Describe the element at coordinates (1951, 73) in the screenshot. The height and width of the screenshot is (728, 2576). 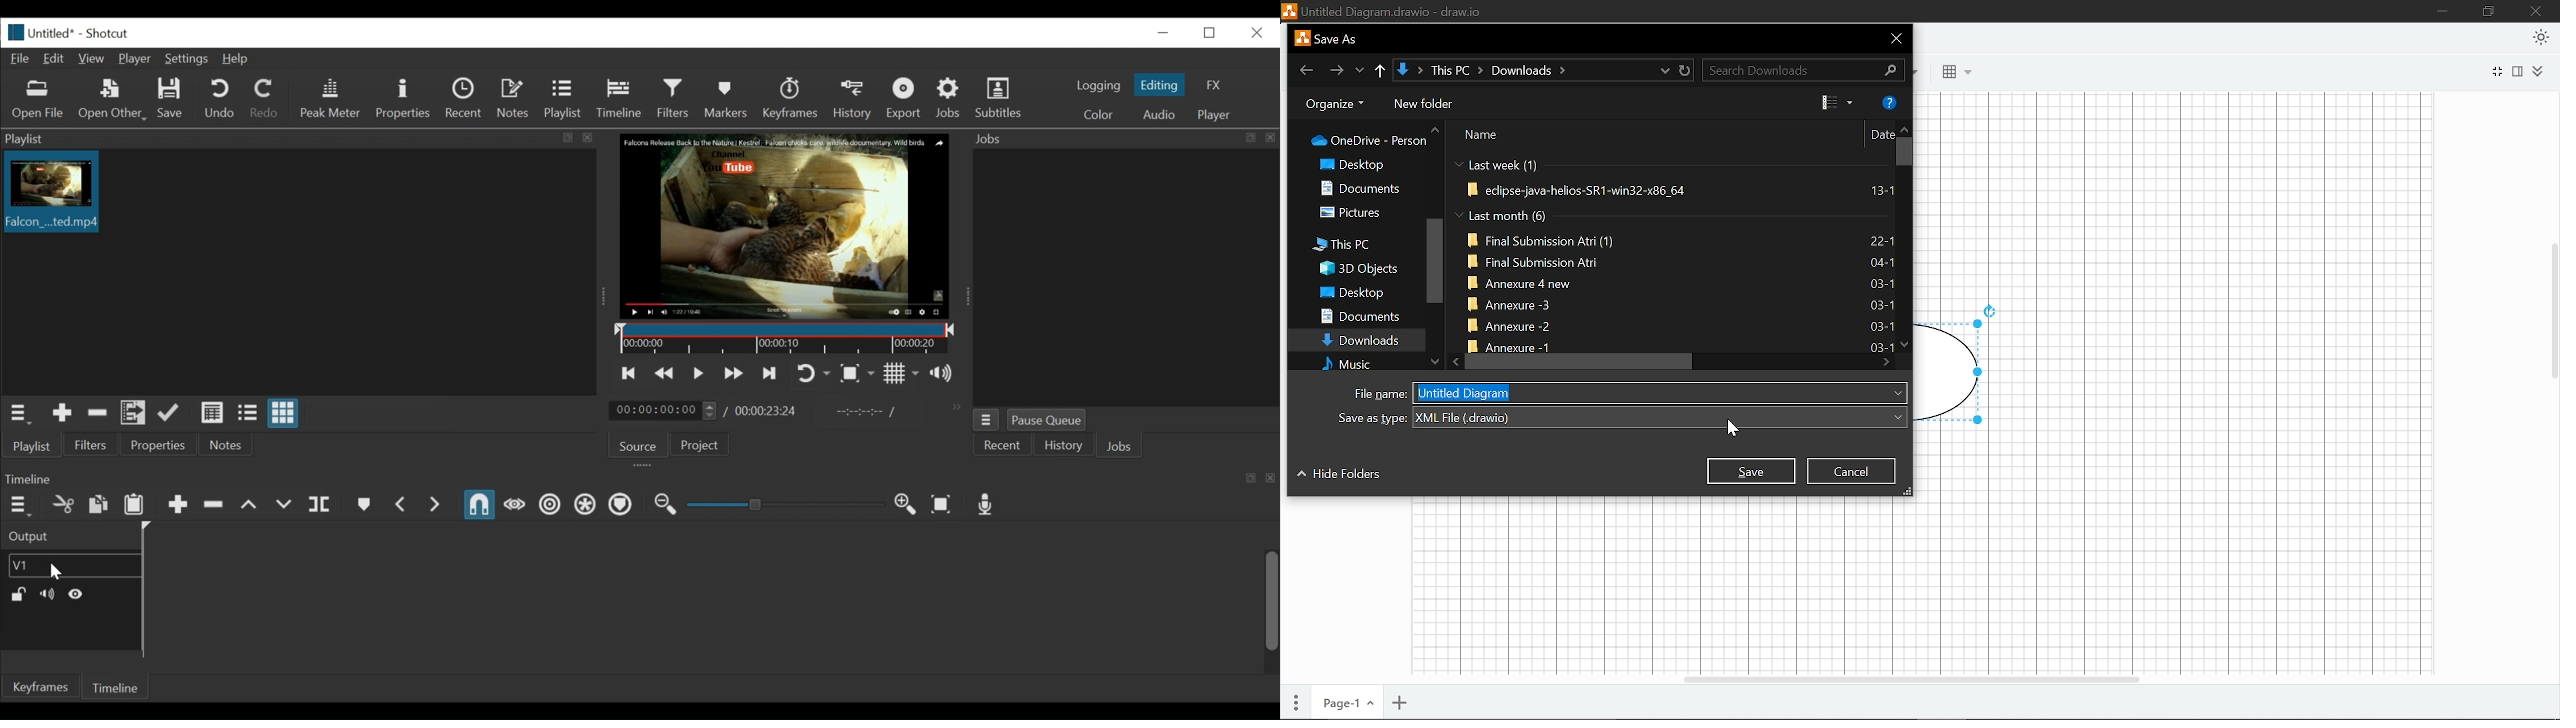
I see `Blocks` at that location.